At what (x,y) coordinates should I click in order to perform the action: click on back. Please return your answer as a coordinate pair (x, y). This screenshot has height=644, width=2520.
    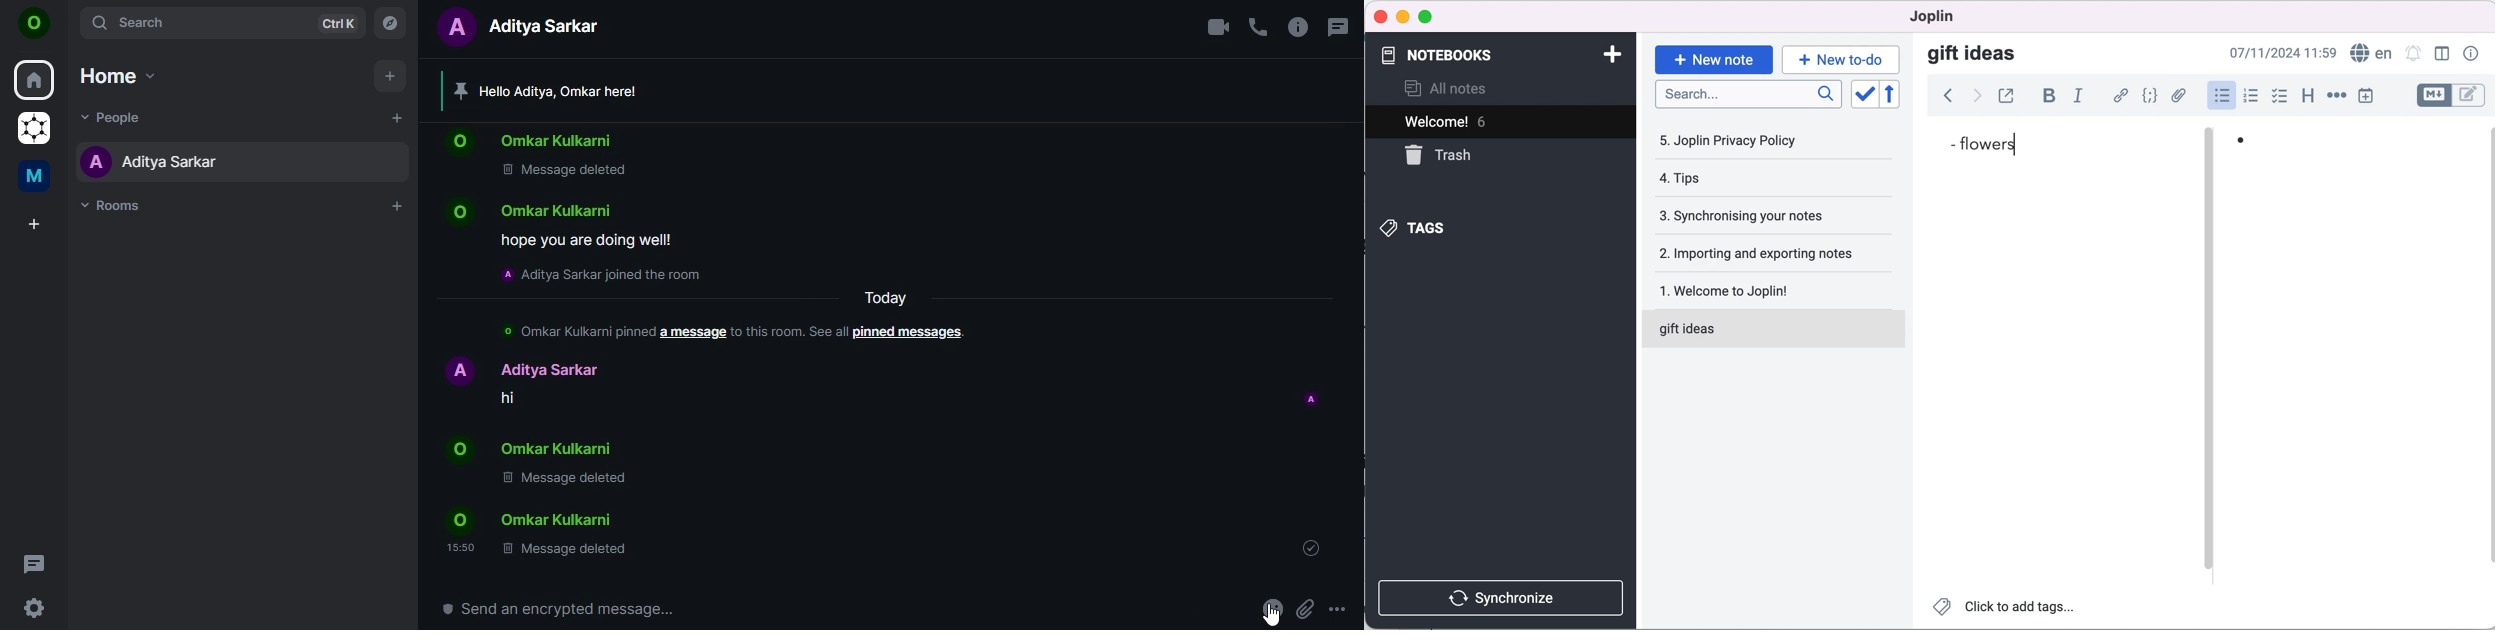
    Looking at the image, I should click on (1945, 97).